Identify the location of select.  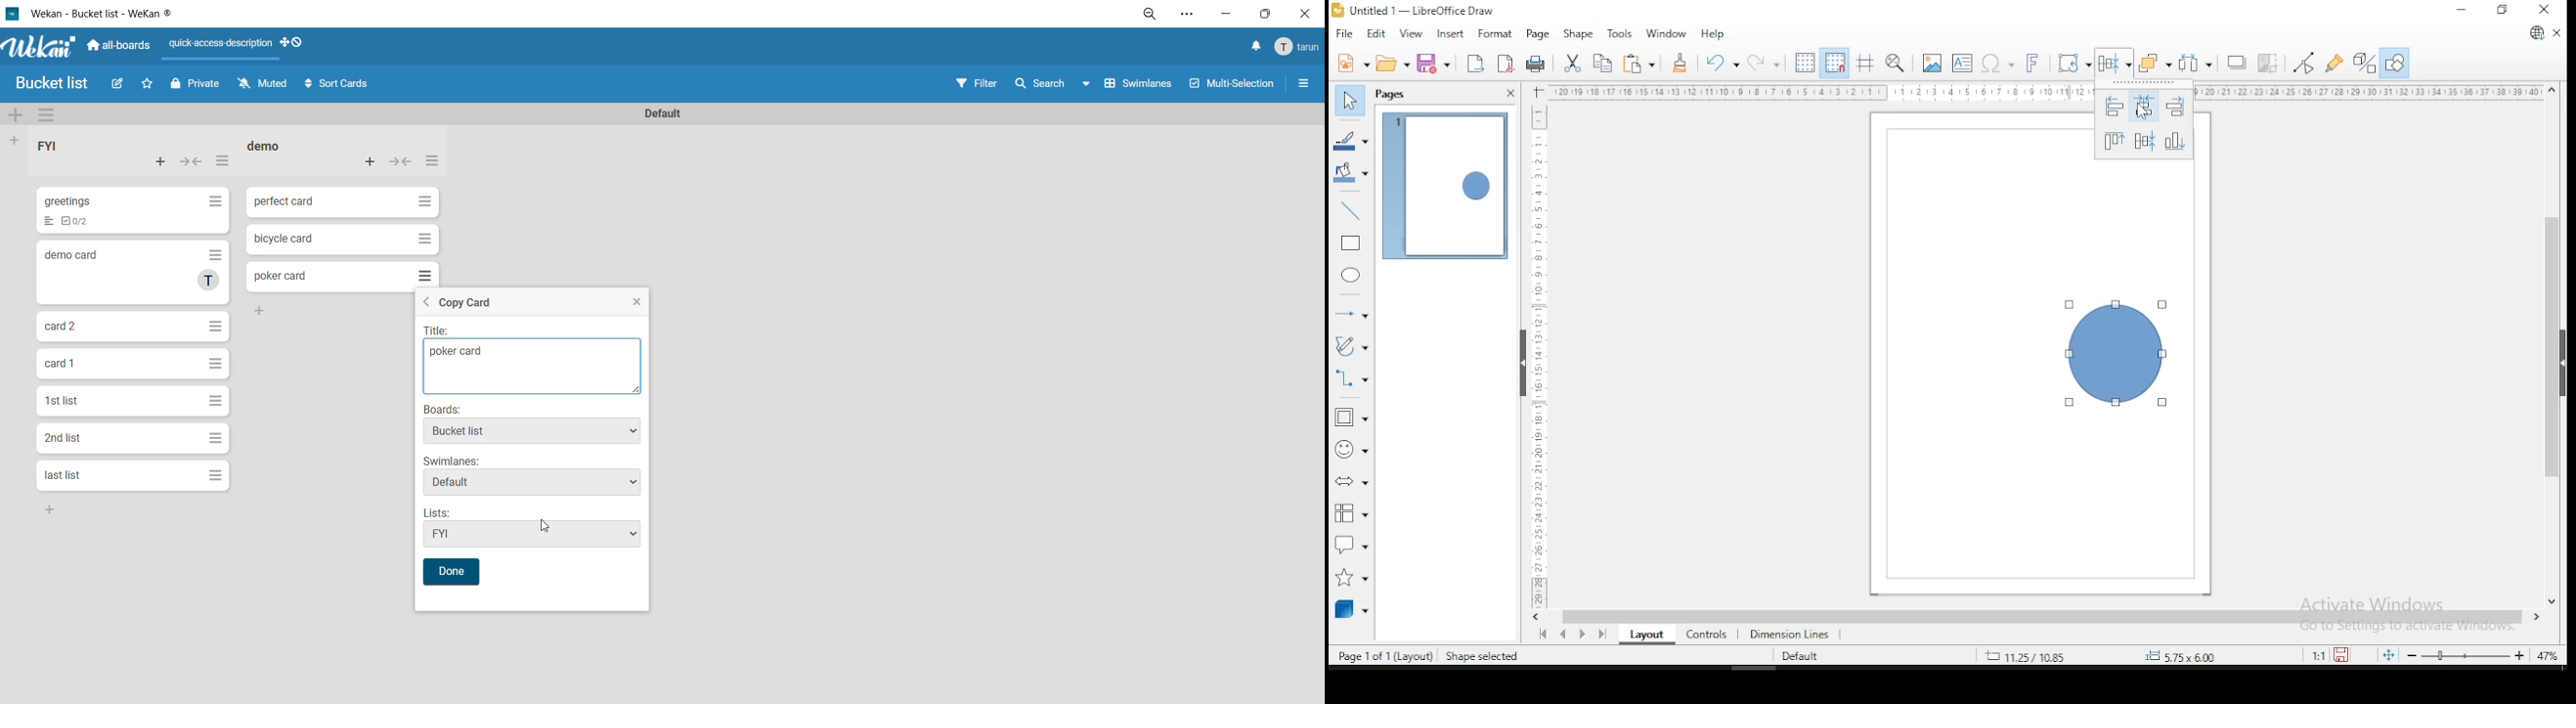
(1348, 98).